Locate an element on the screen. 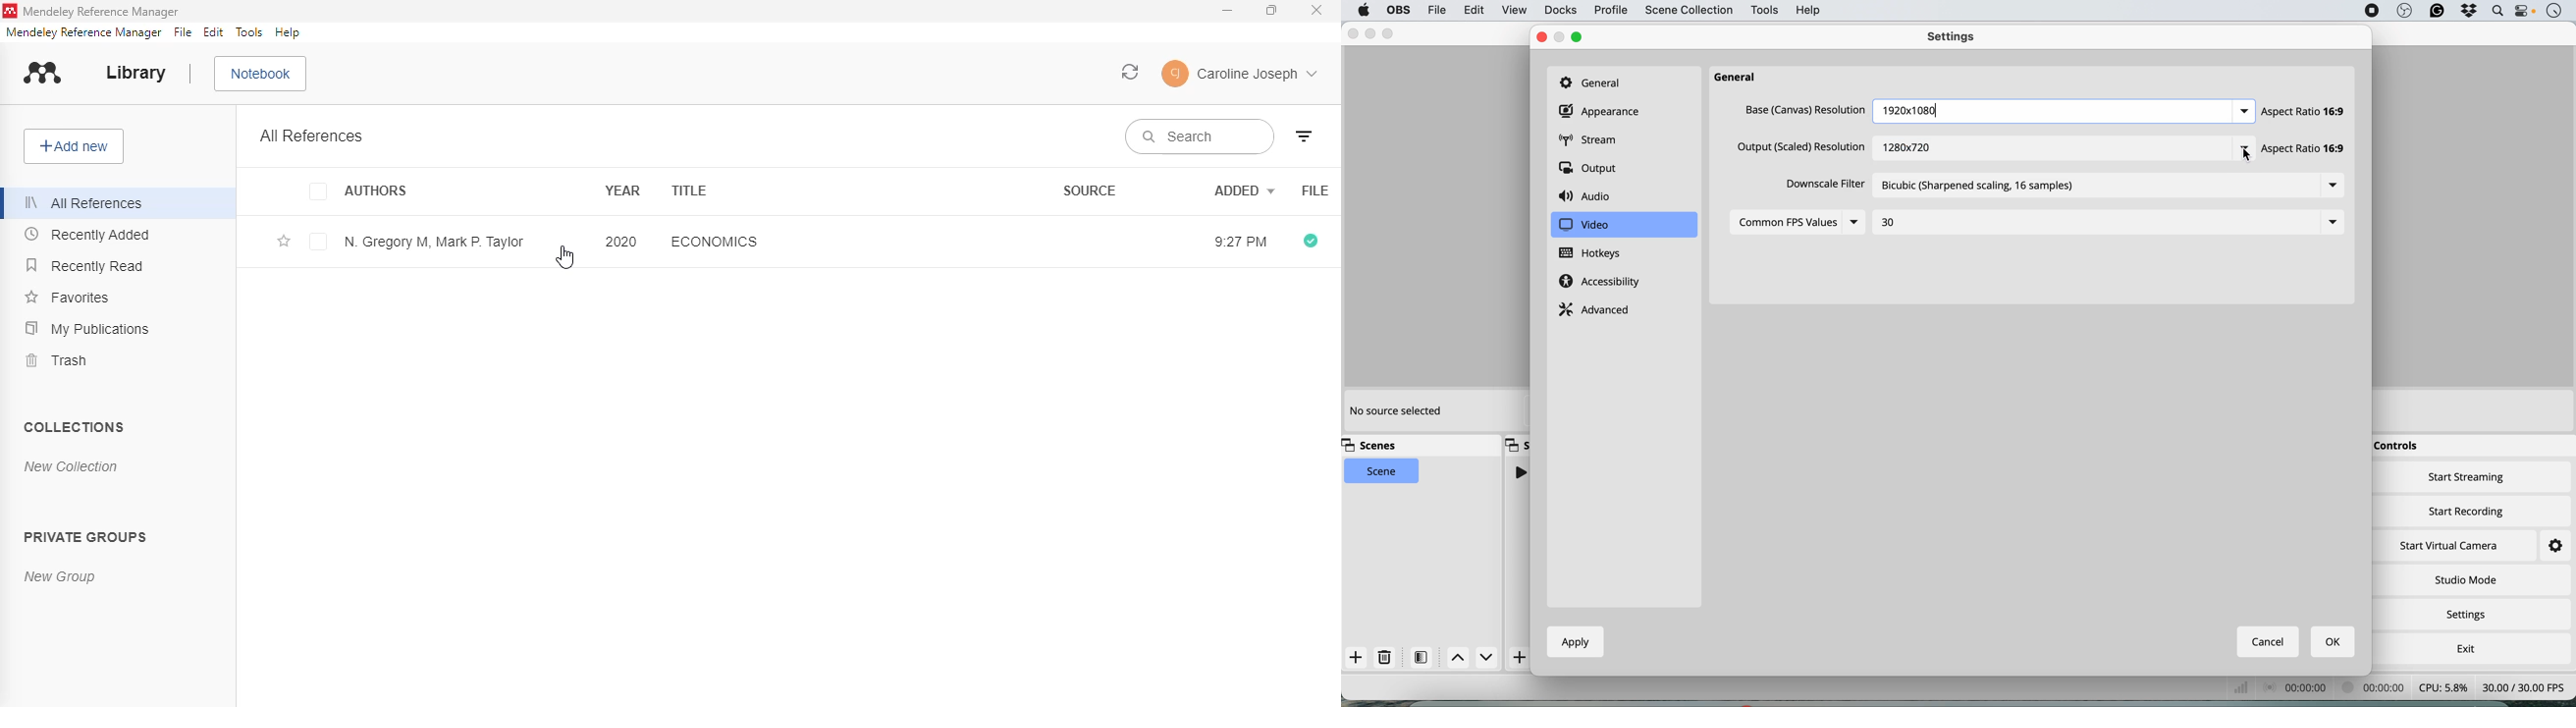 The image size is (2576, 728). ok is located at coordinates (2335, 643).